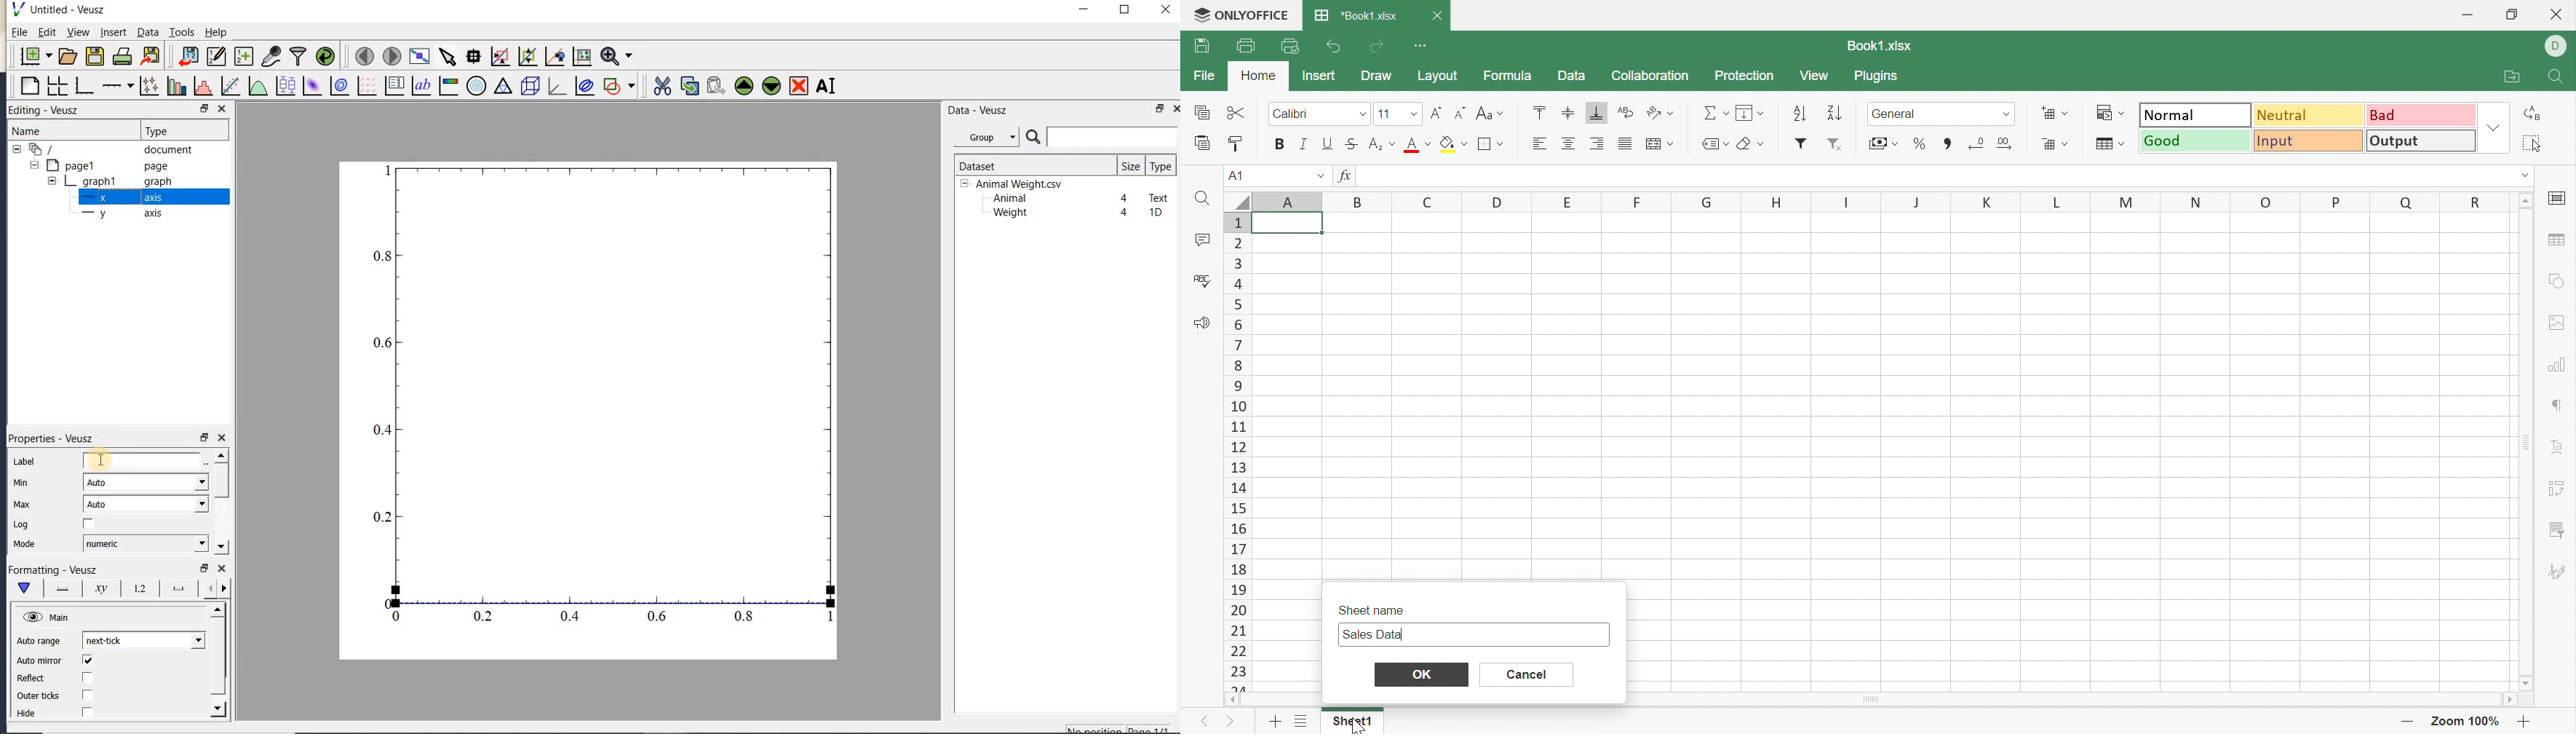  I want to click on check/uncheck, so click(86, 678).